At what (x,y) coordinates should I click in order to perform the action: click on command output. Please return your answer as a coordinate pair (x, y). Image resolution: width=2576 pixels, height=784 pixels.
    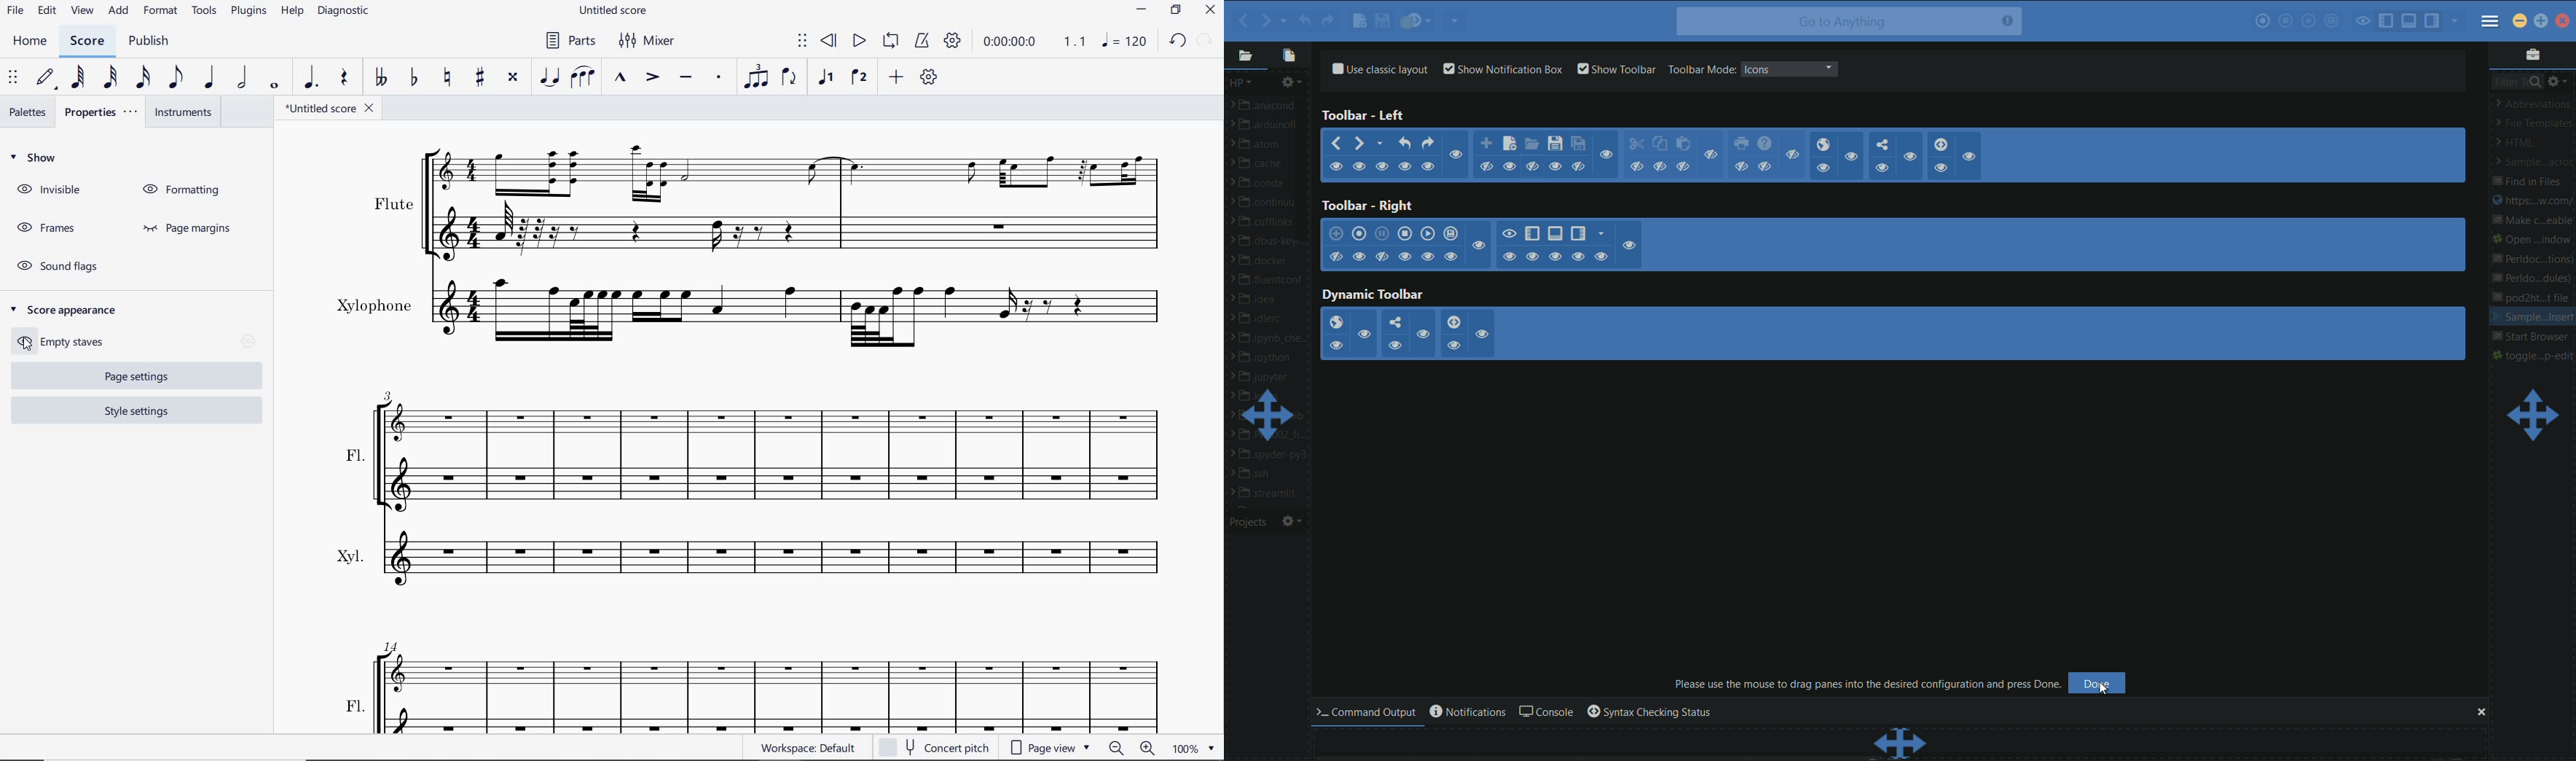
    Looking at the image, I should click on (1370, 712).